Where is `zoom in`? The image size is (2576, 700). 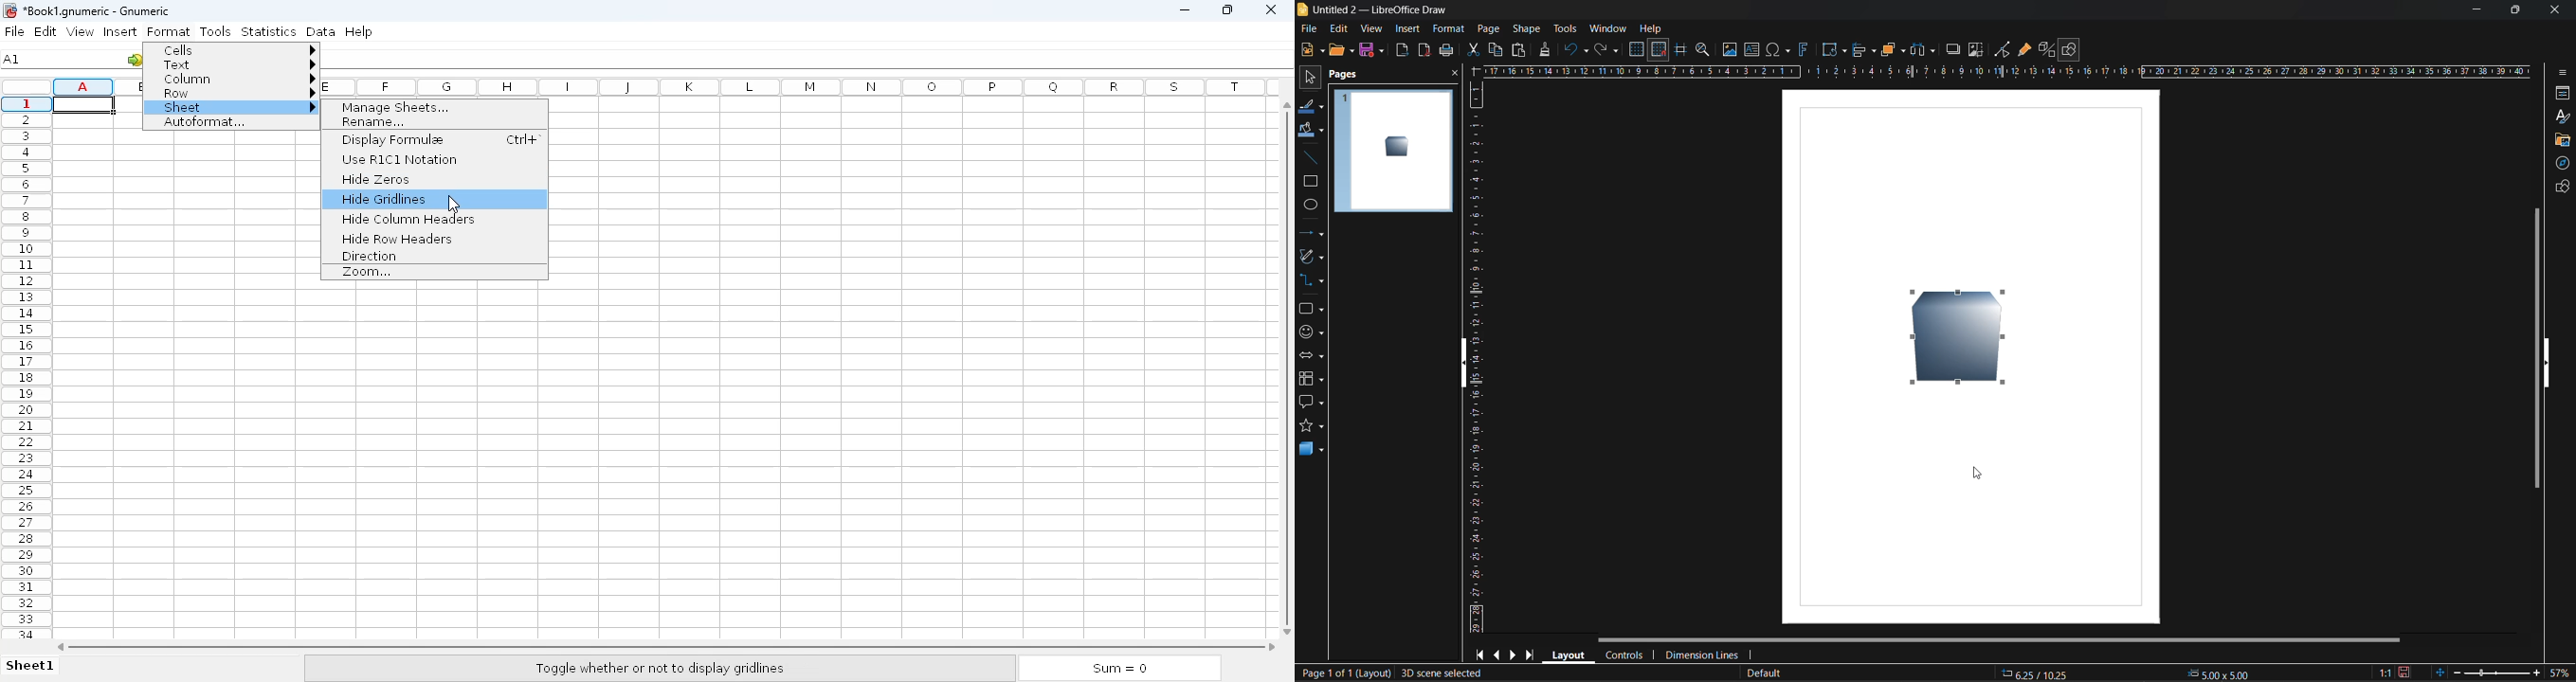 zoom in is located at coordinates (2537, 673).